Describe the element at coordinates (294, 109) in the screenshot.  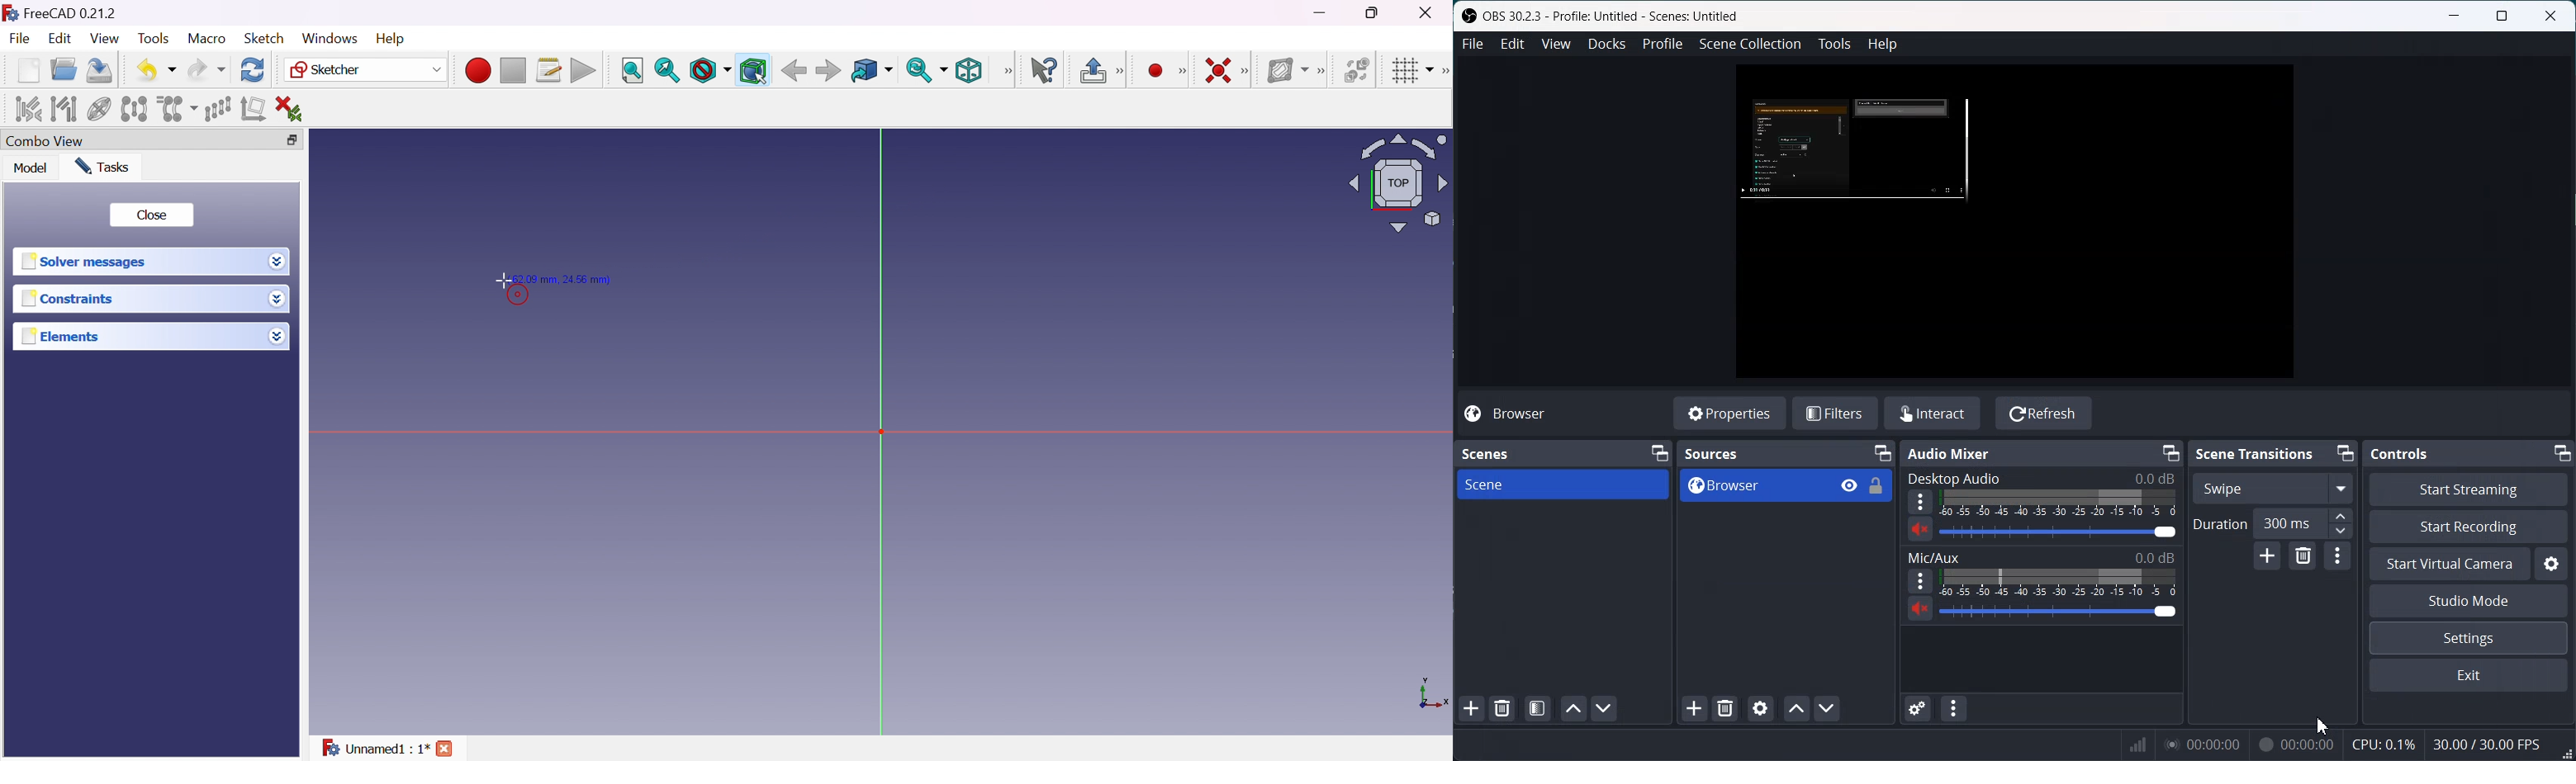
I see `Delete all constraints` at that location.